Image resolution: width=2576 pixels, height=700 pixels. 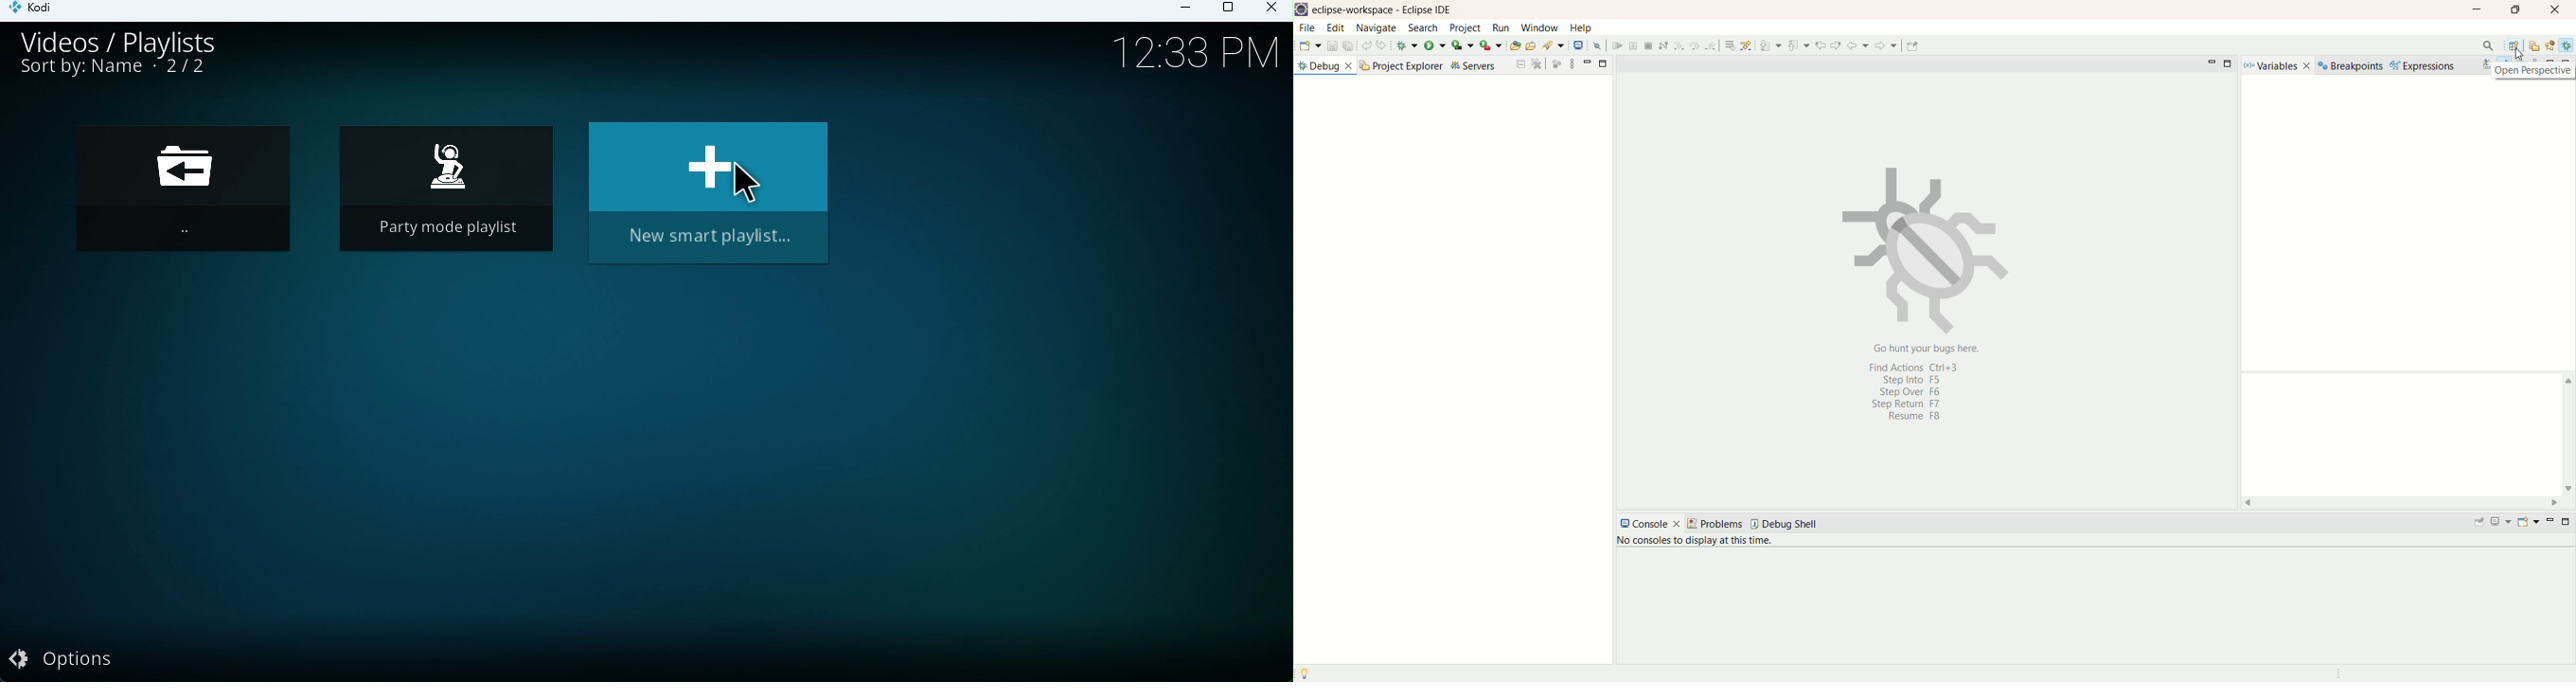 I want to click on collapse all, so click(x=1520, y=65).